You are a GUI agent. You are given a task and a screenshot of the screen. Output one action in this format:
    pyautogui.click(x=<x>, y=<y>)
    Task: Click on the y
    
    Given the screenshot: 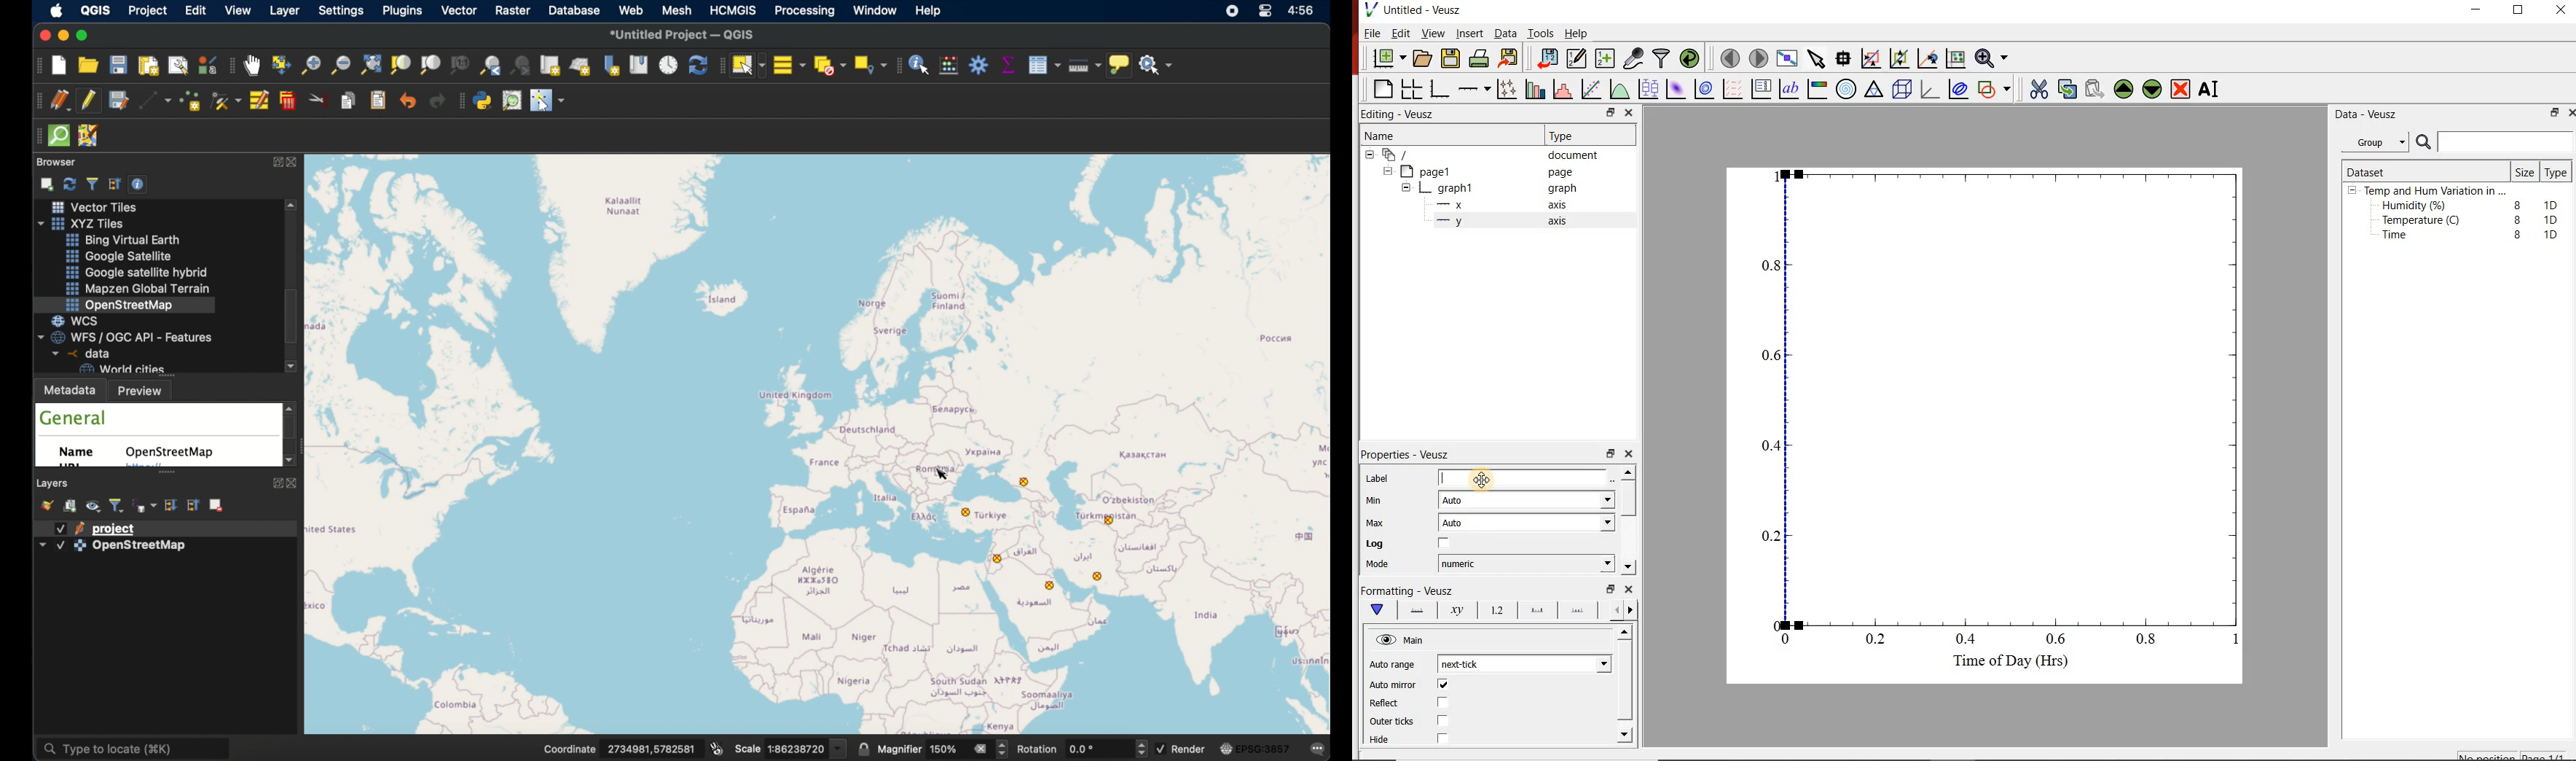 What is the action you would take?
    pyautogui.click(x=1463, y=225)
    